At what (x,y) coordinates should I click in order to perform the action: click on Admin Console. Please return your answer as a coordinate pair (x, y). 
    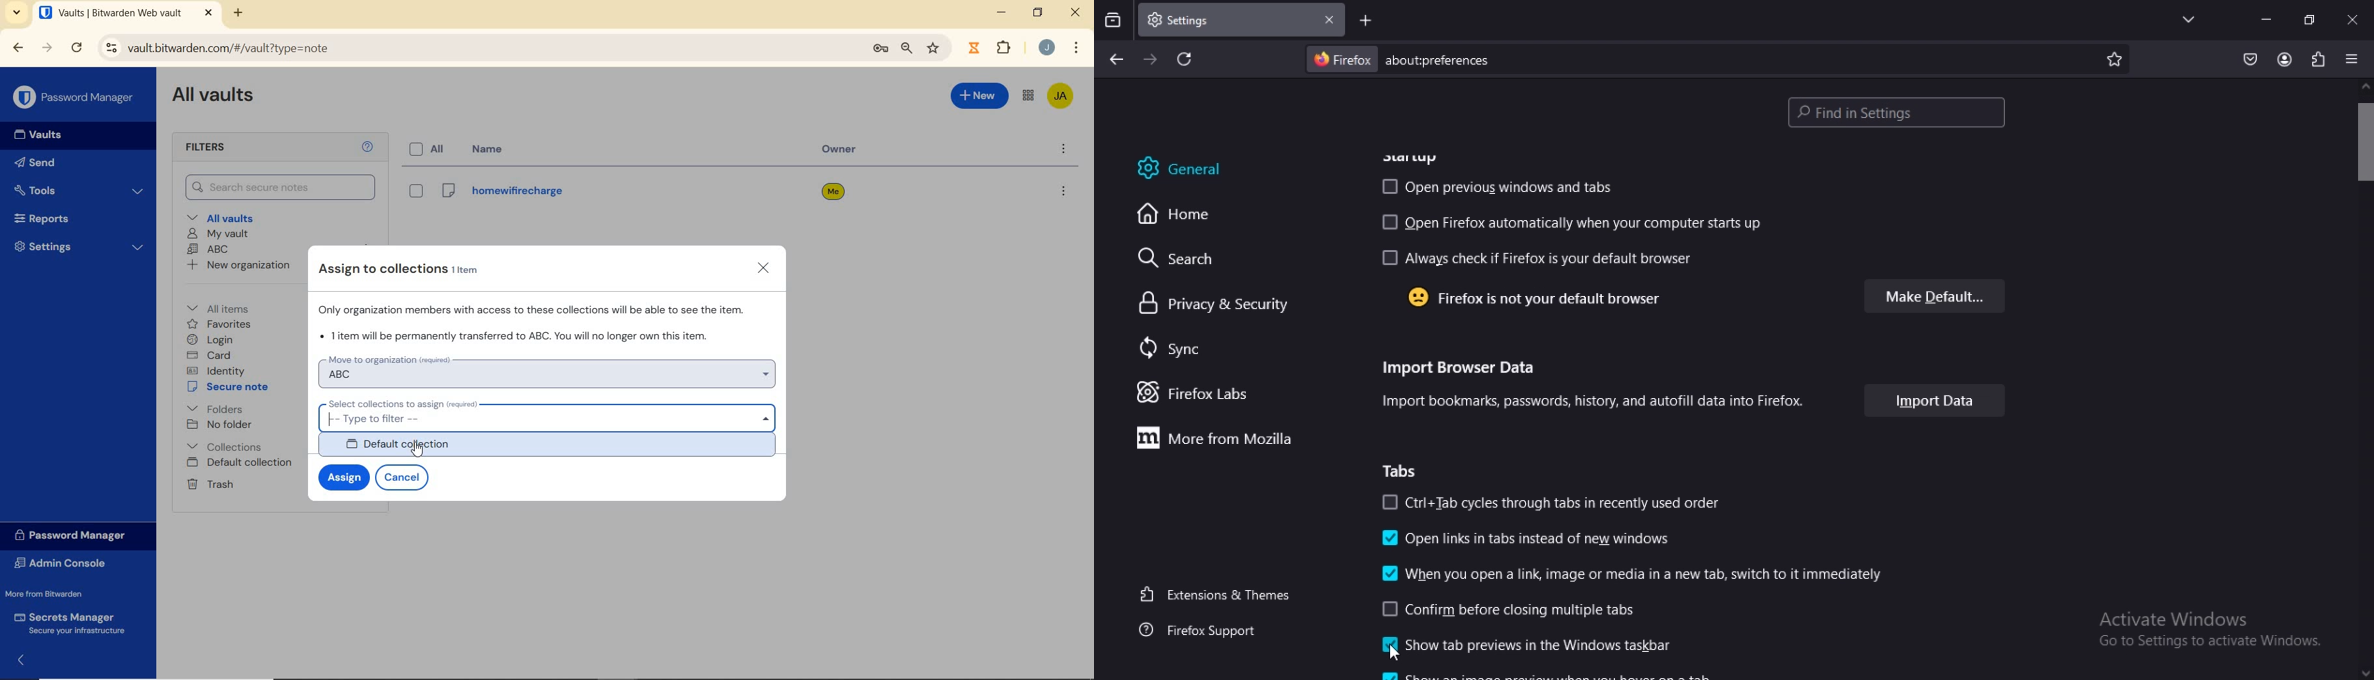
    Looking at the image, I should click on (67, 563).